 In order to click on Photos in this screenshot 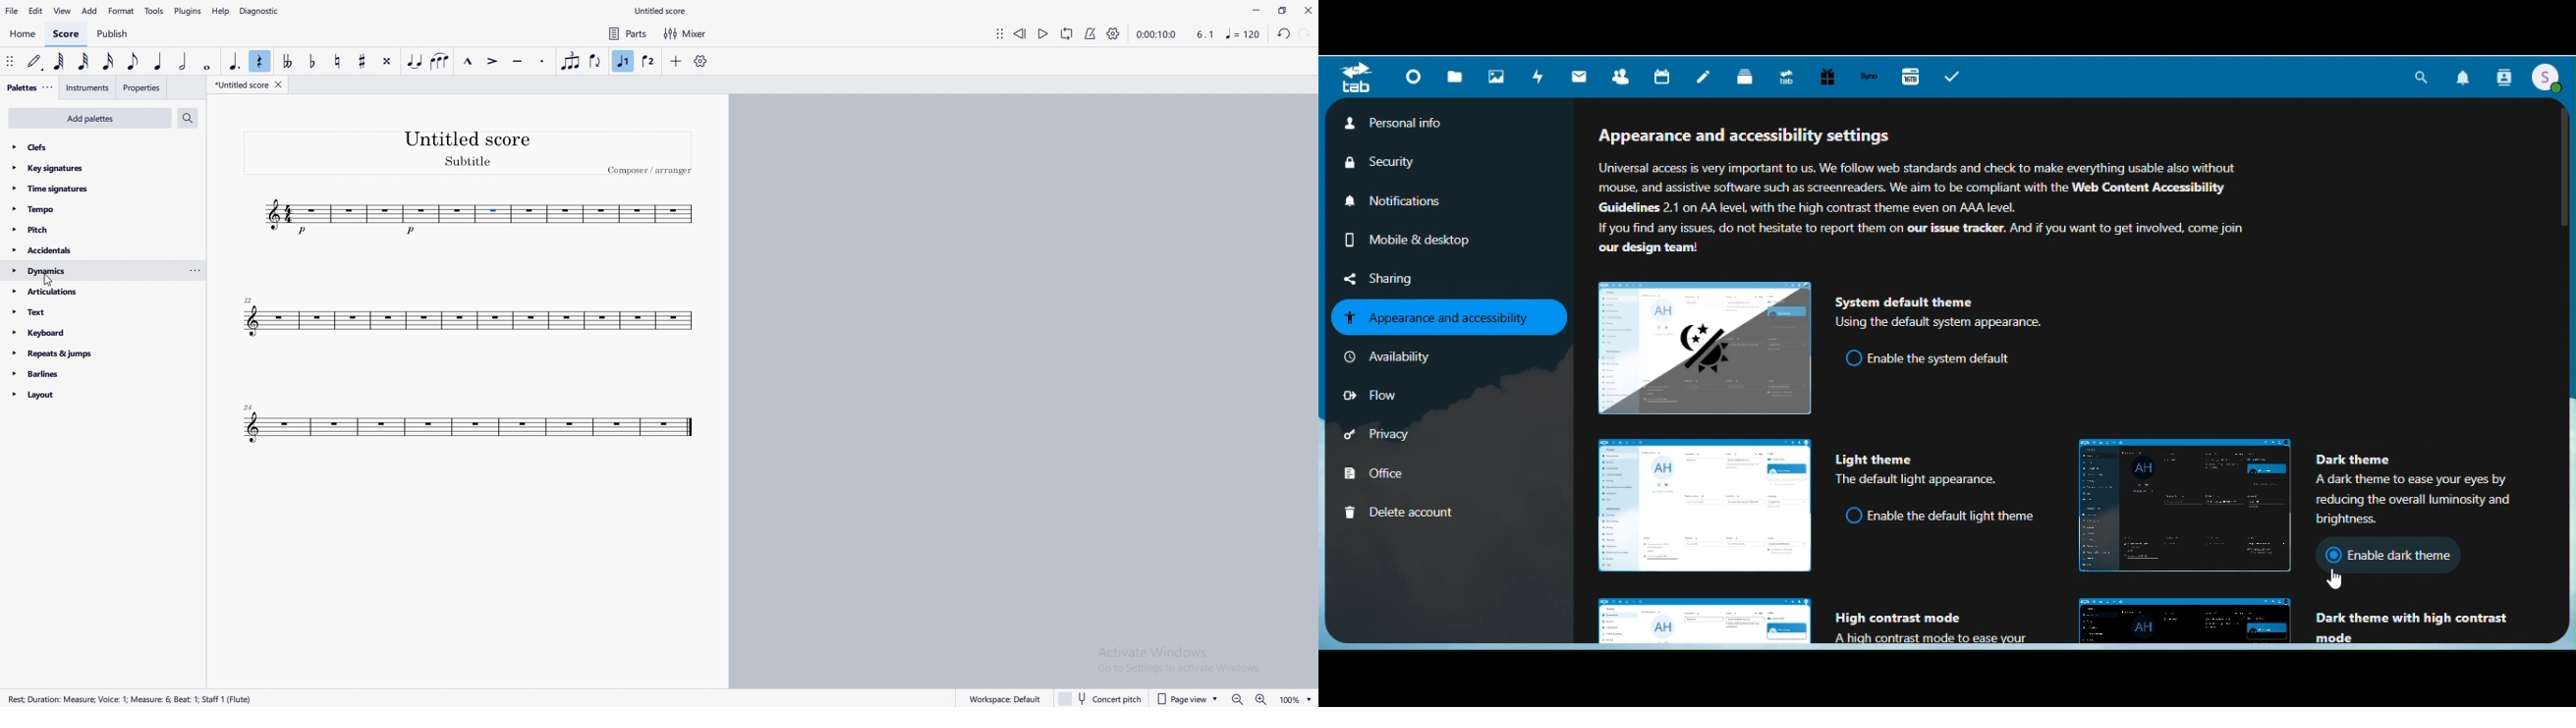, I will do `click(1496, 78)`.